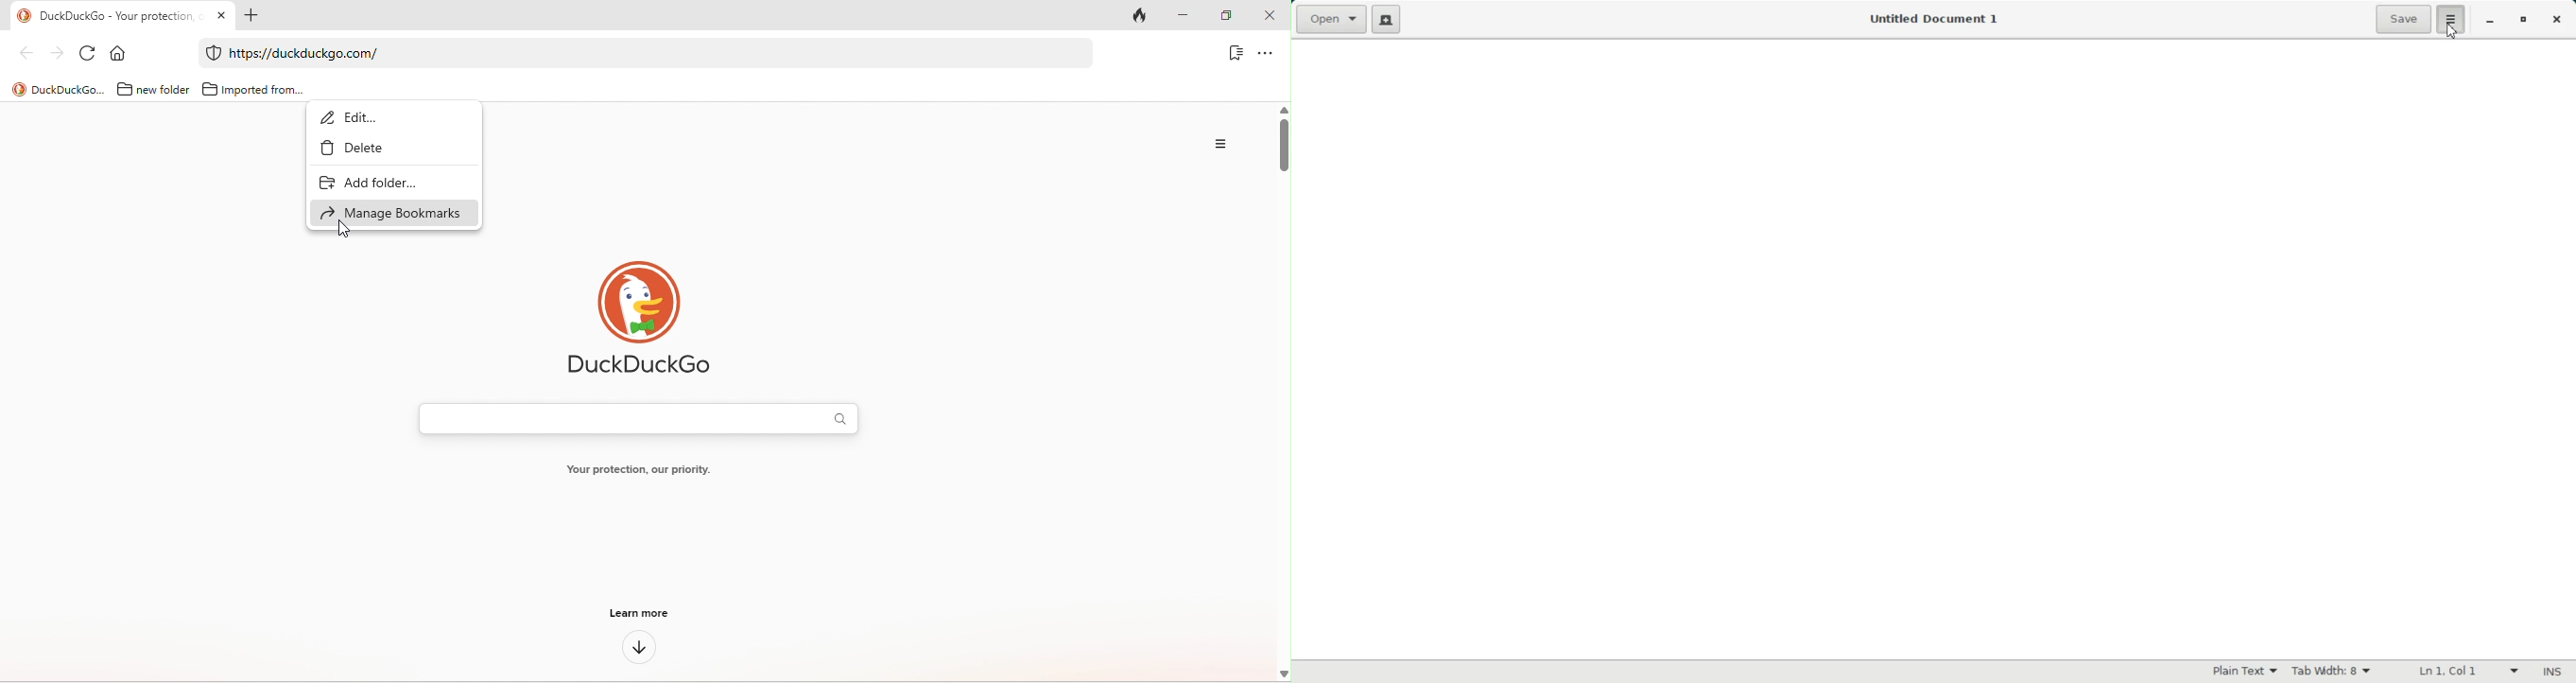  What do you see at coordinates (1932, 350) in the screenshot?
I see `Text Entry Pane` at bounding box center [1932, 350].